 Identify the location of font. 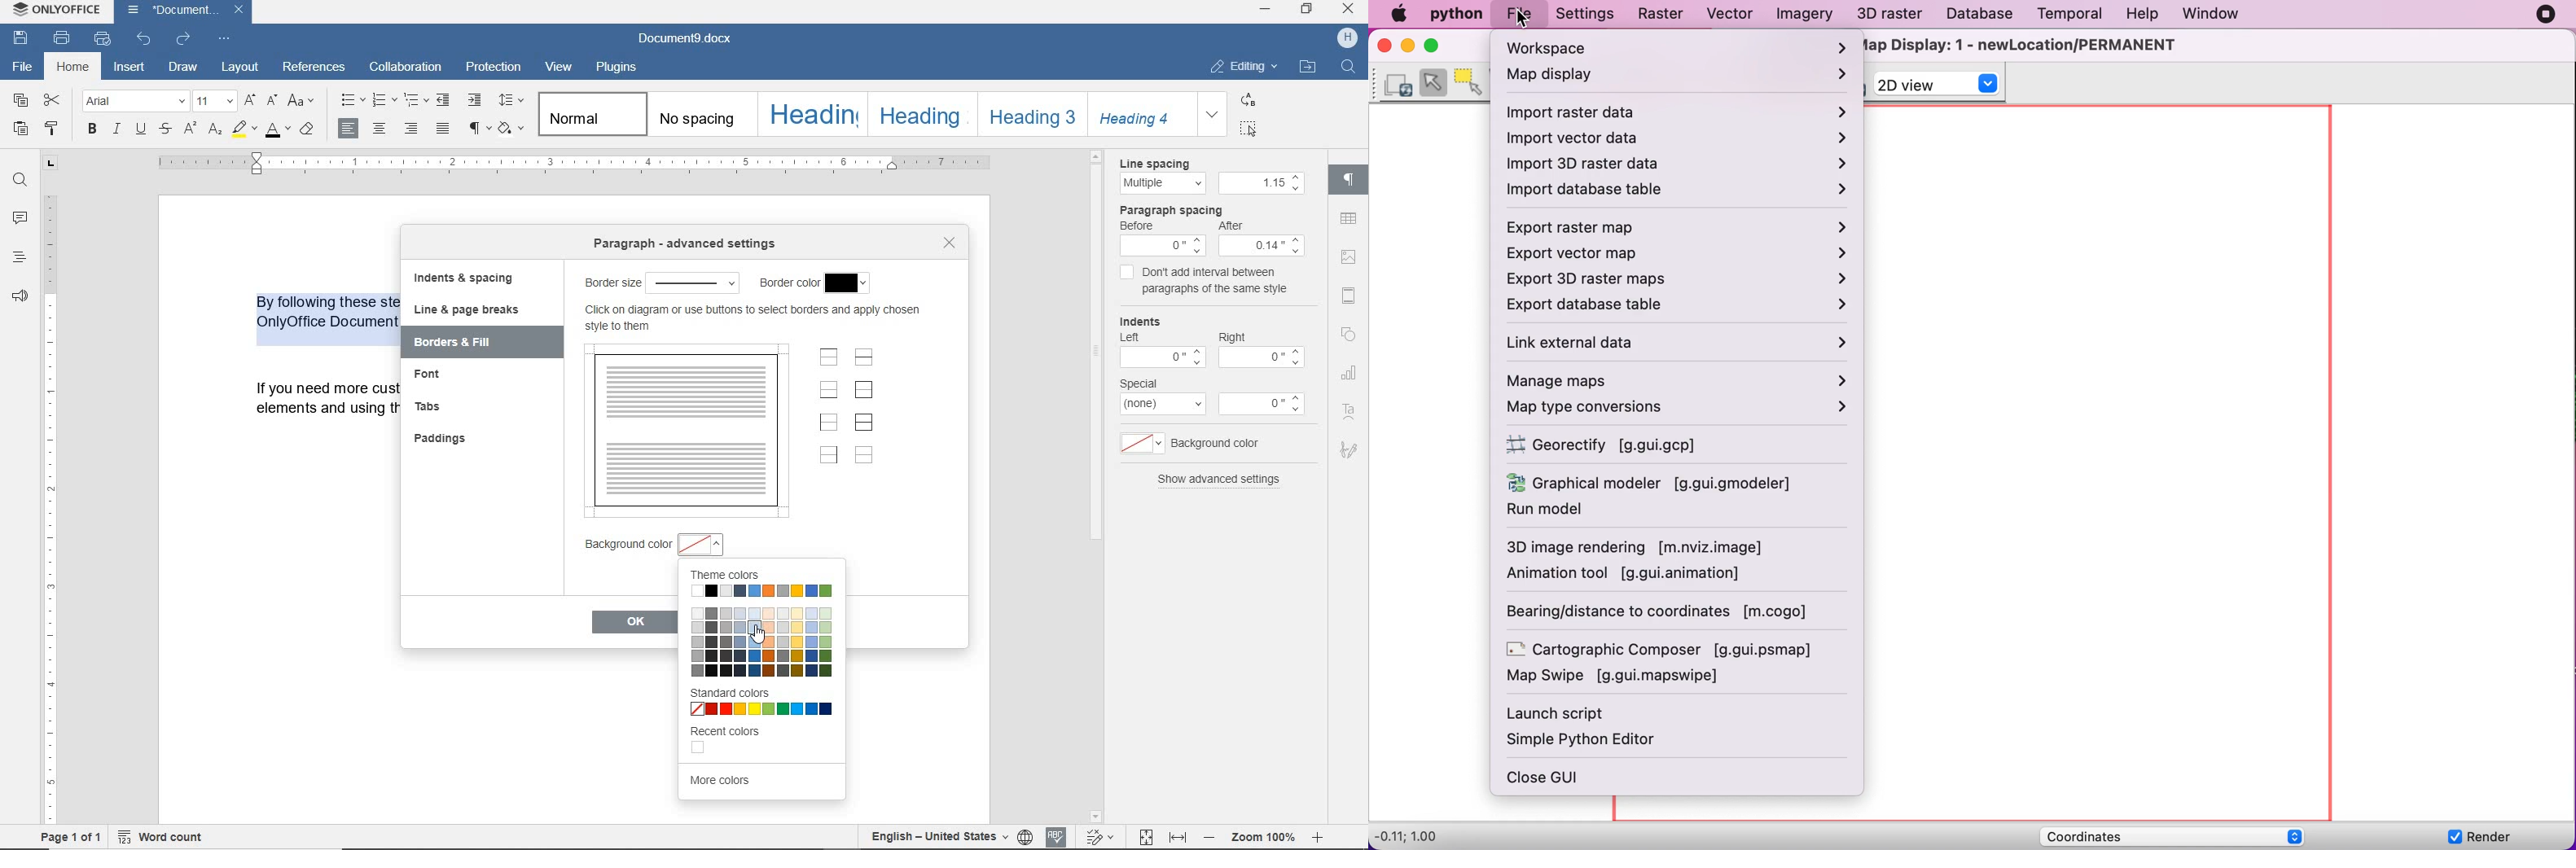
(437, 378).